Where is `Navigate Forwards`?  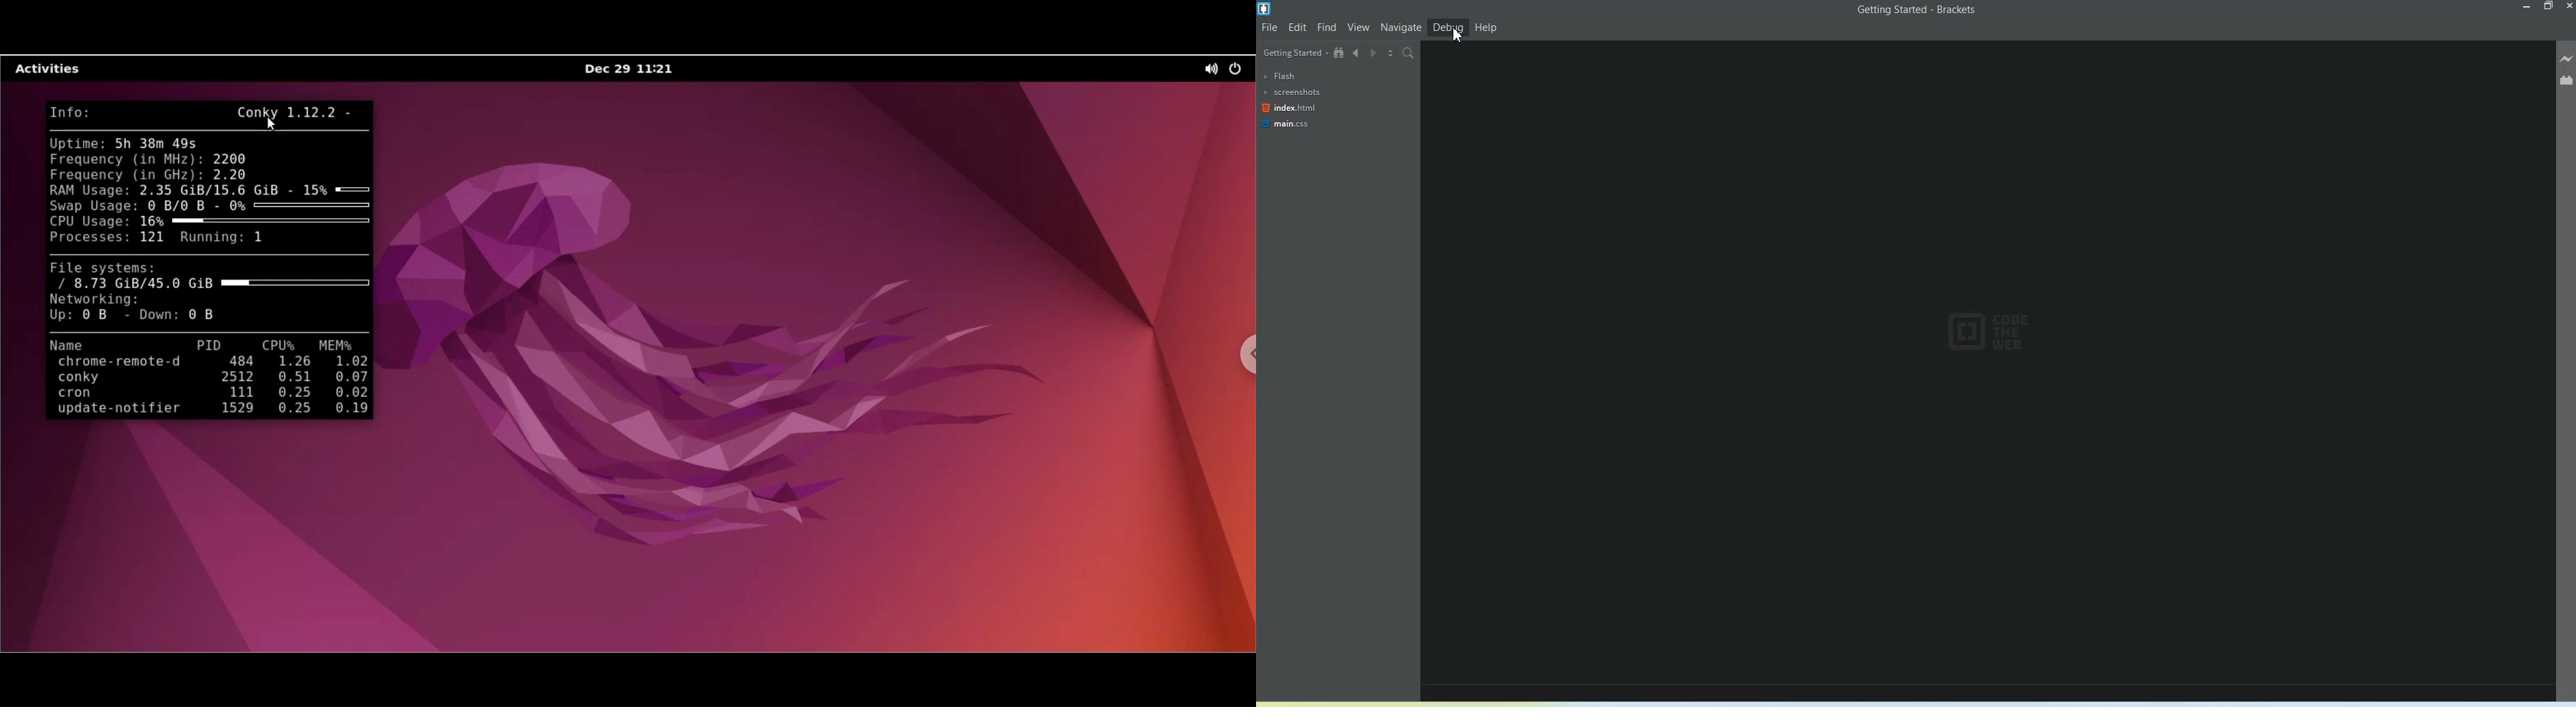 Navigate Forwards is located at coordinates (1374, 53).